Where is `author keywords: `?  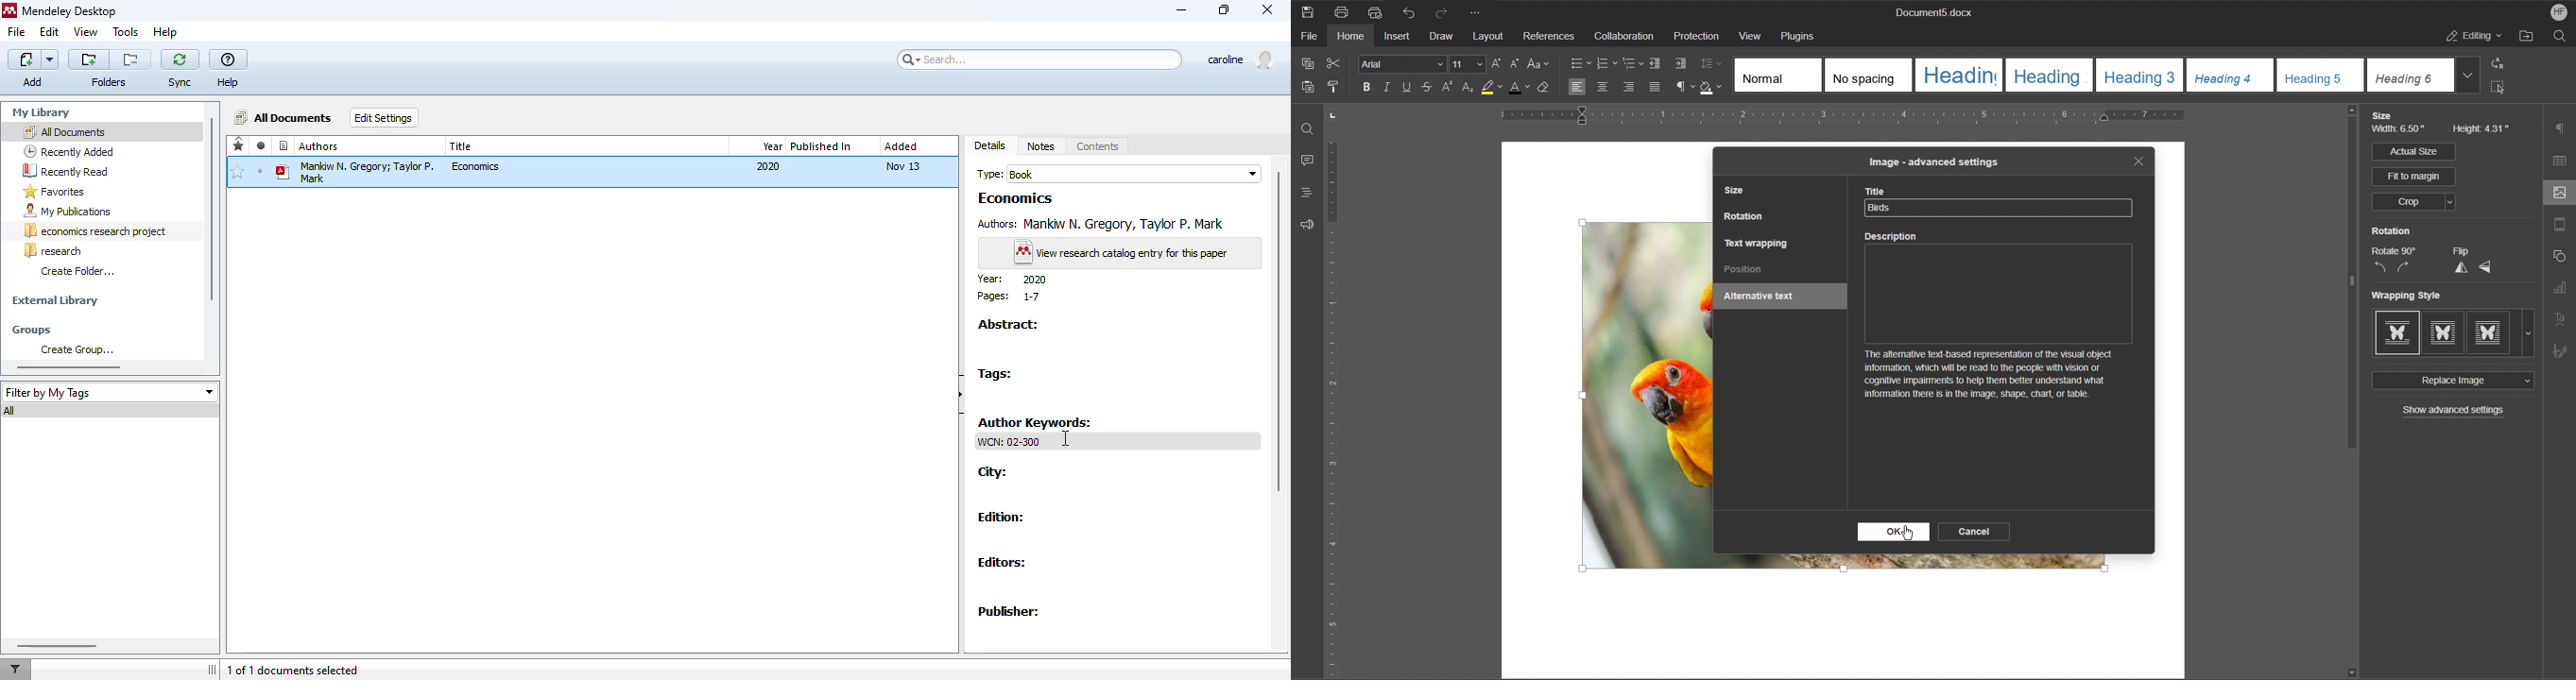 author keywords:  is located at coordinates (1037, 422).